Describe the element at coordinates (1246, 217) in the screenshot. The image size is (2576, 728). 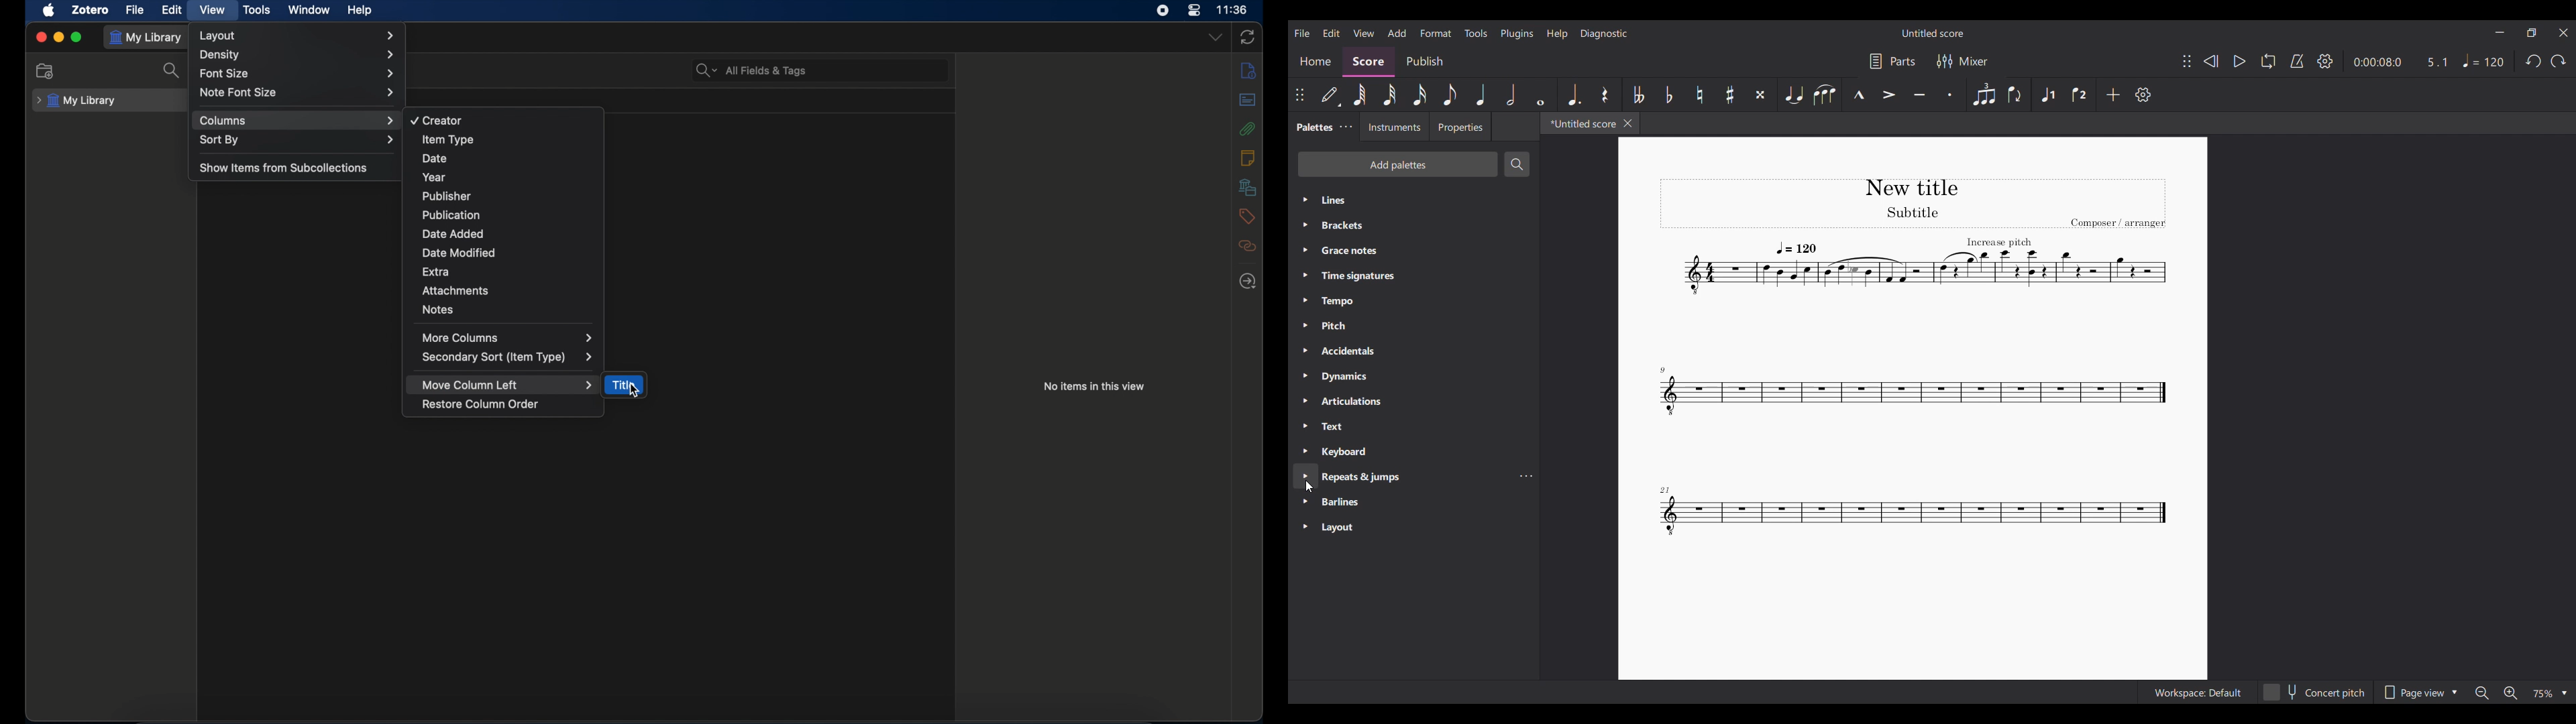
I see `tags` at that location.